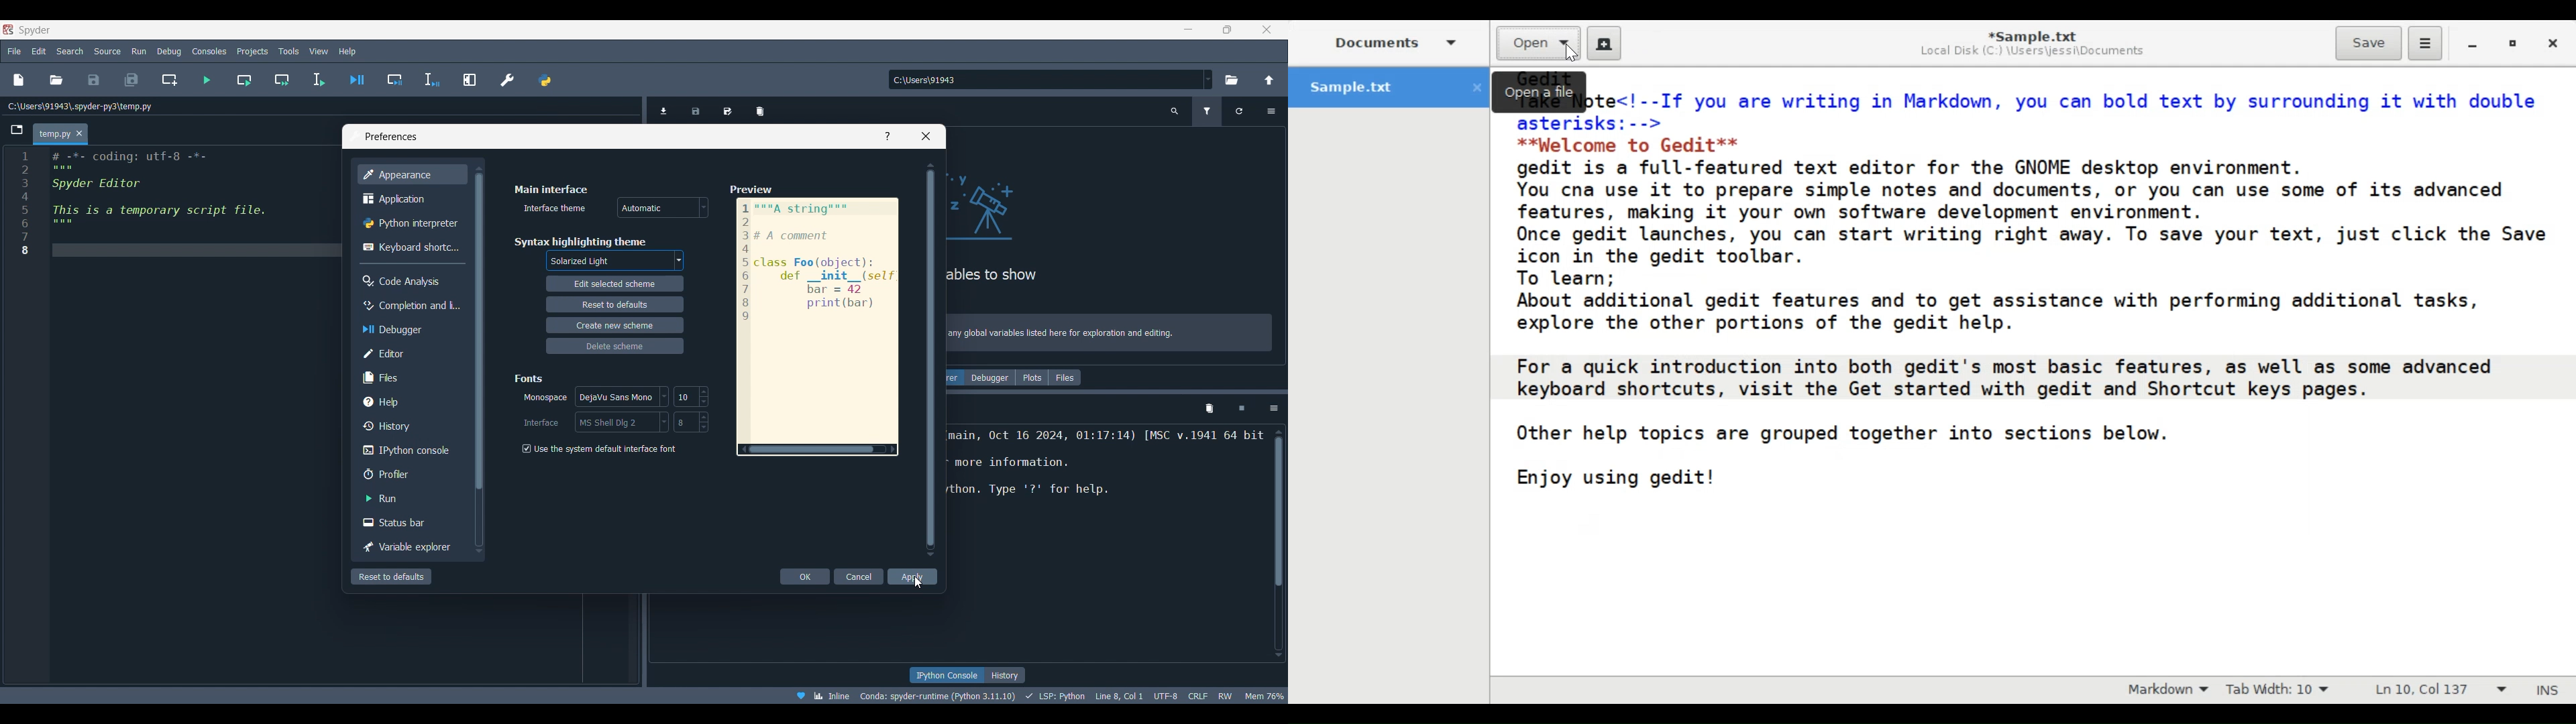 This screenshot has height=728, width=2576. I want to click on cursor details, so click(1120, 695).